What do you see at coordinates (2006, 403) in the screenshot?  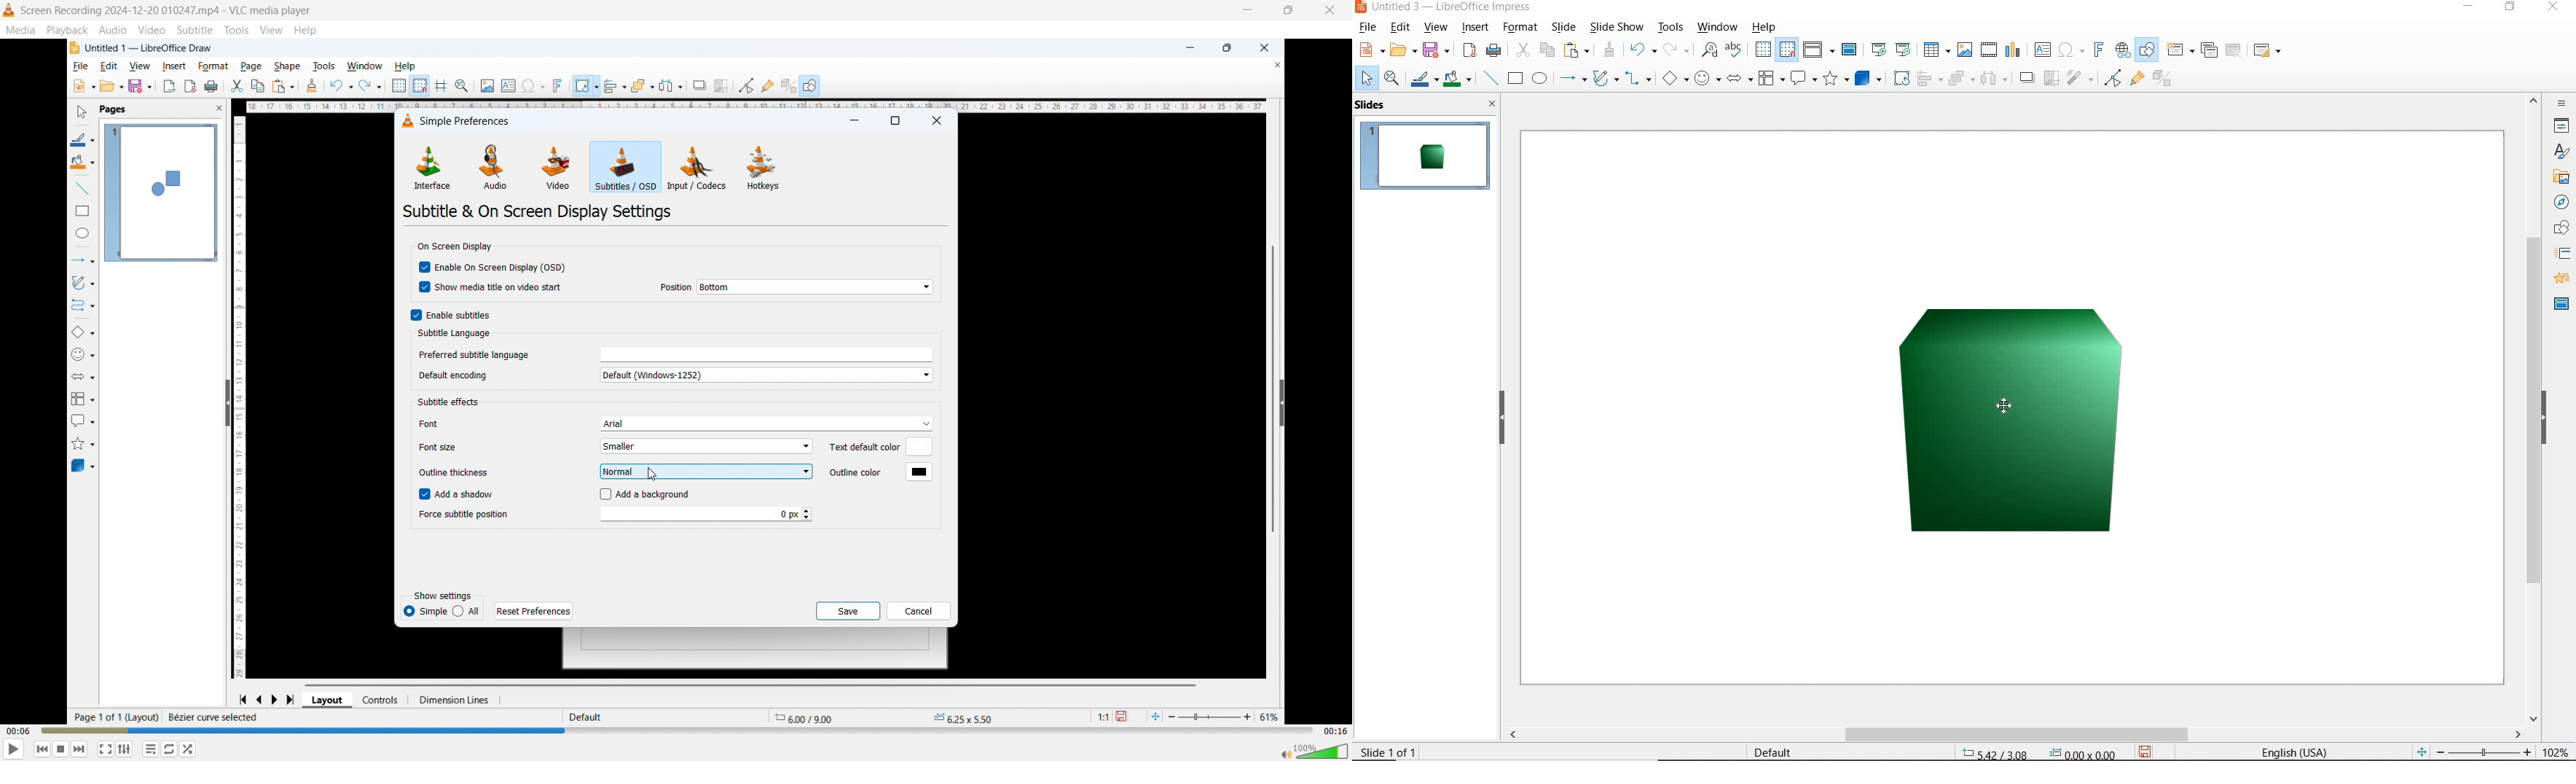 I see `cursor` at bounding box center [2006, 403].